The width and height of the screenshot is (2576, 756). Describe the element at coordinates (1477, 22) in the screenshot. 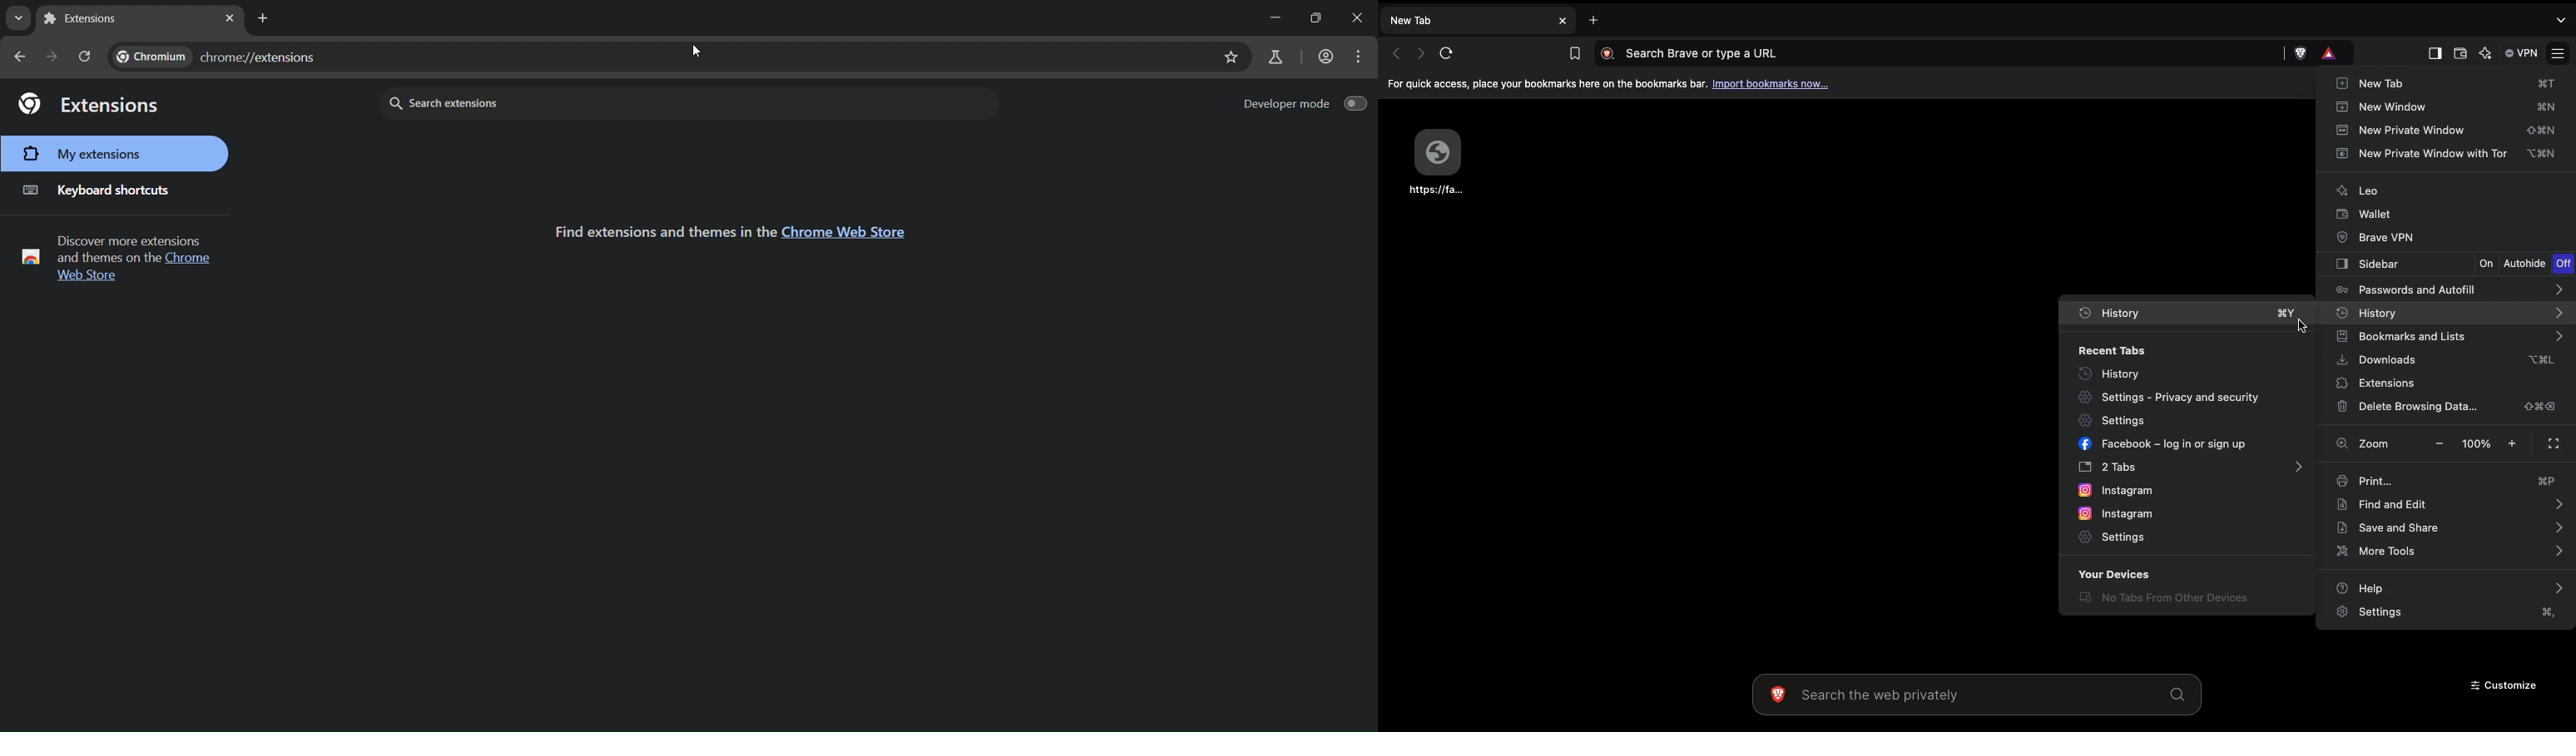

I see `New tab` at that location.